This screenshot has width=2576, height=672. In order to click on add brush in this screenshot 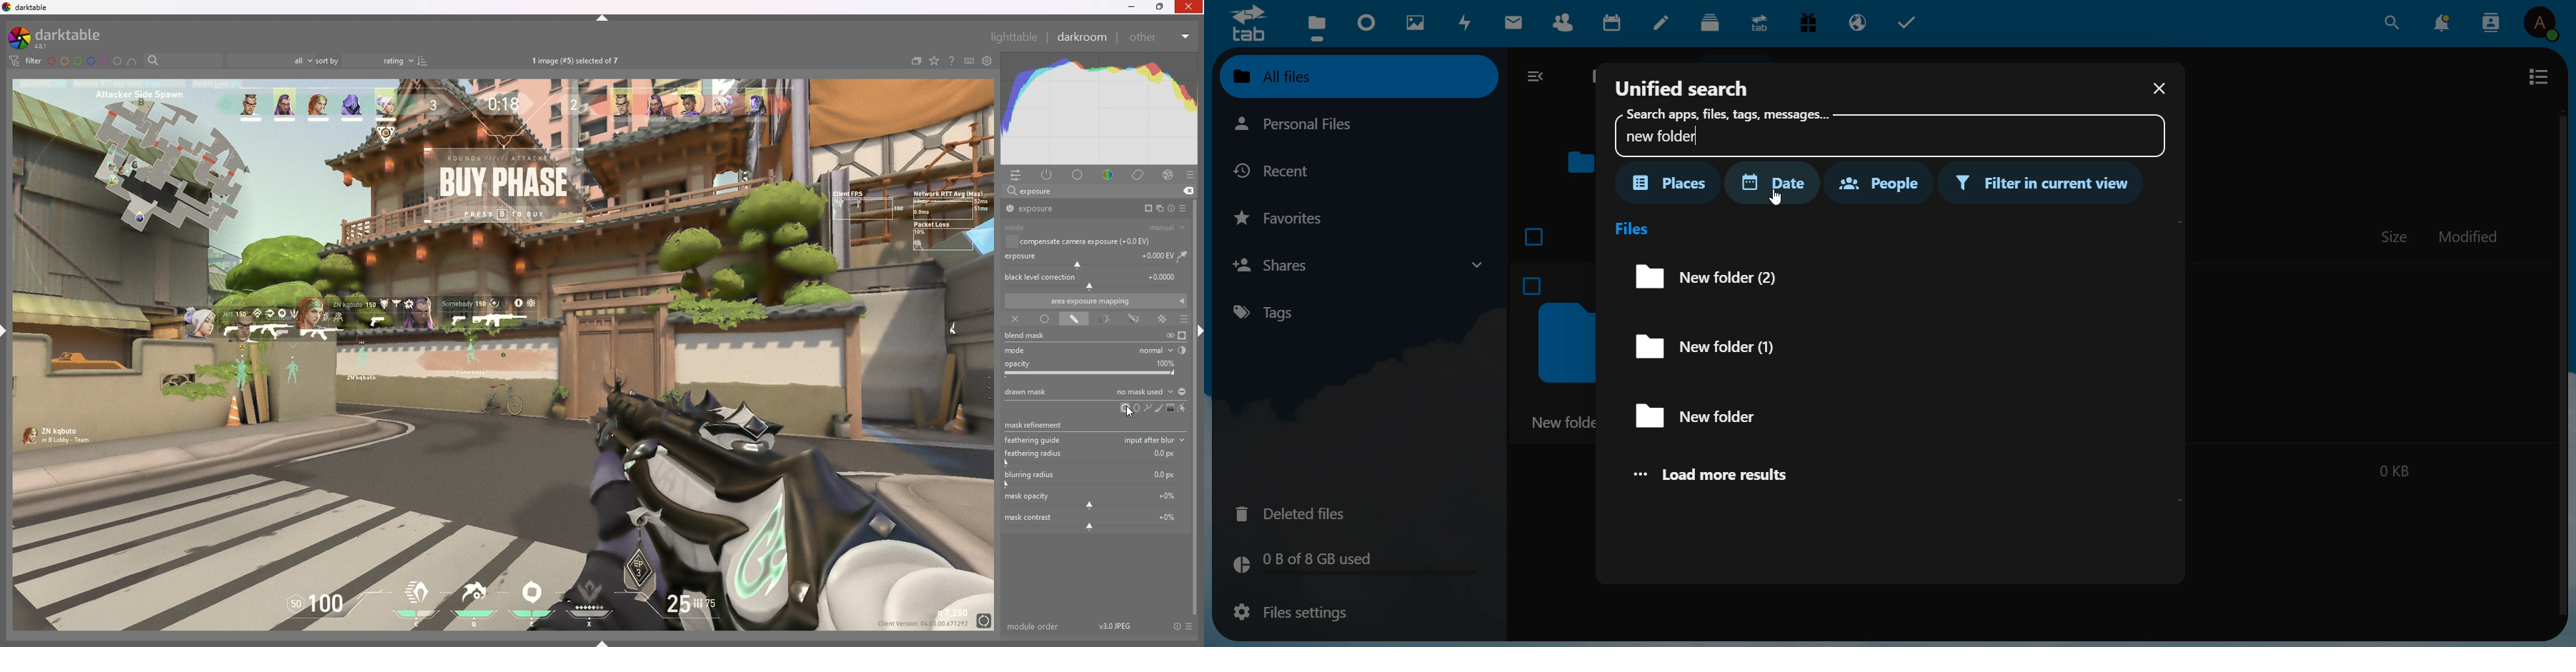, I will do `click(1156, 408)`.